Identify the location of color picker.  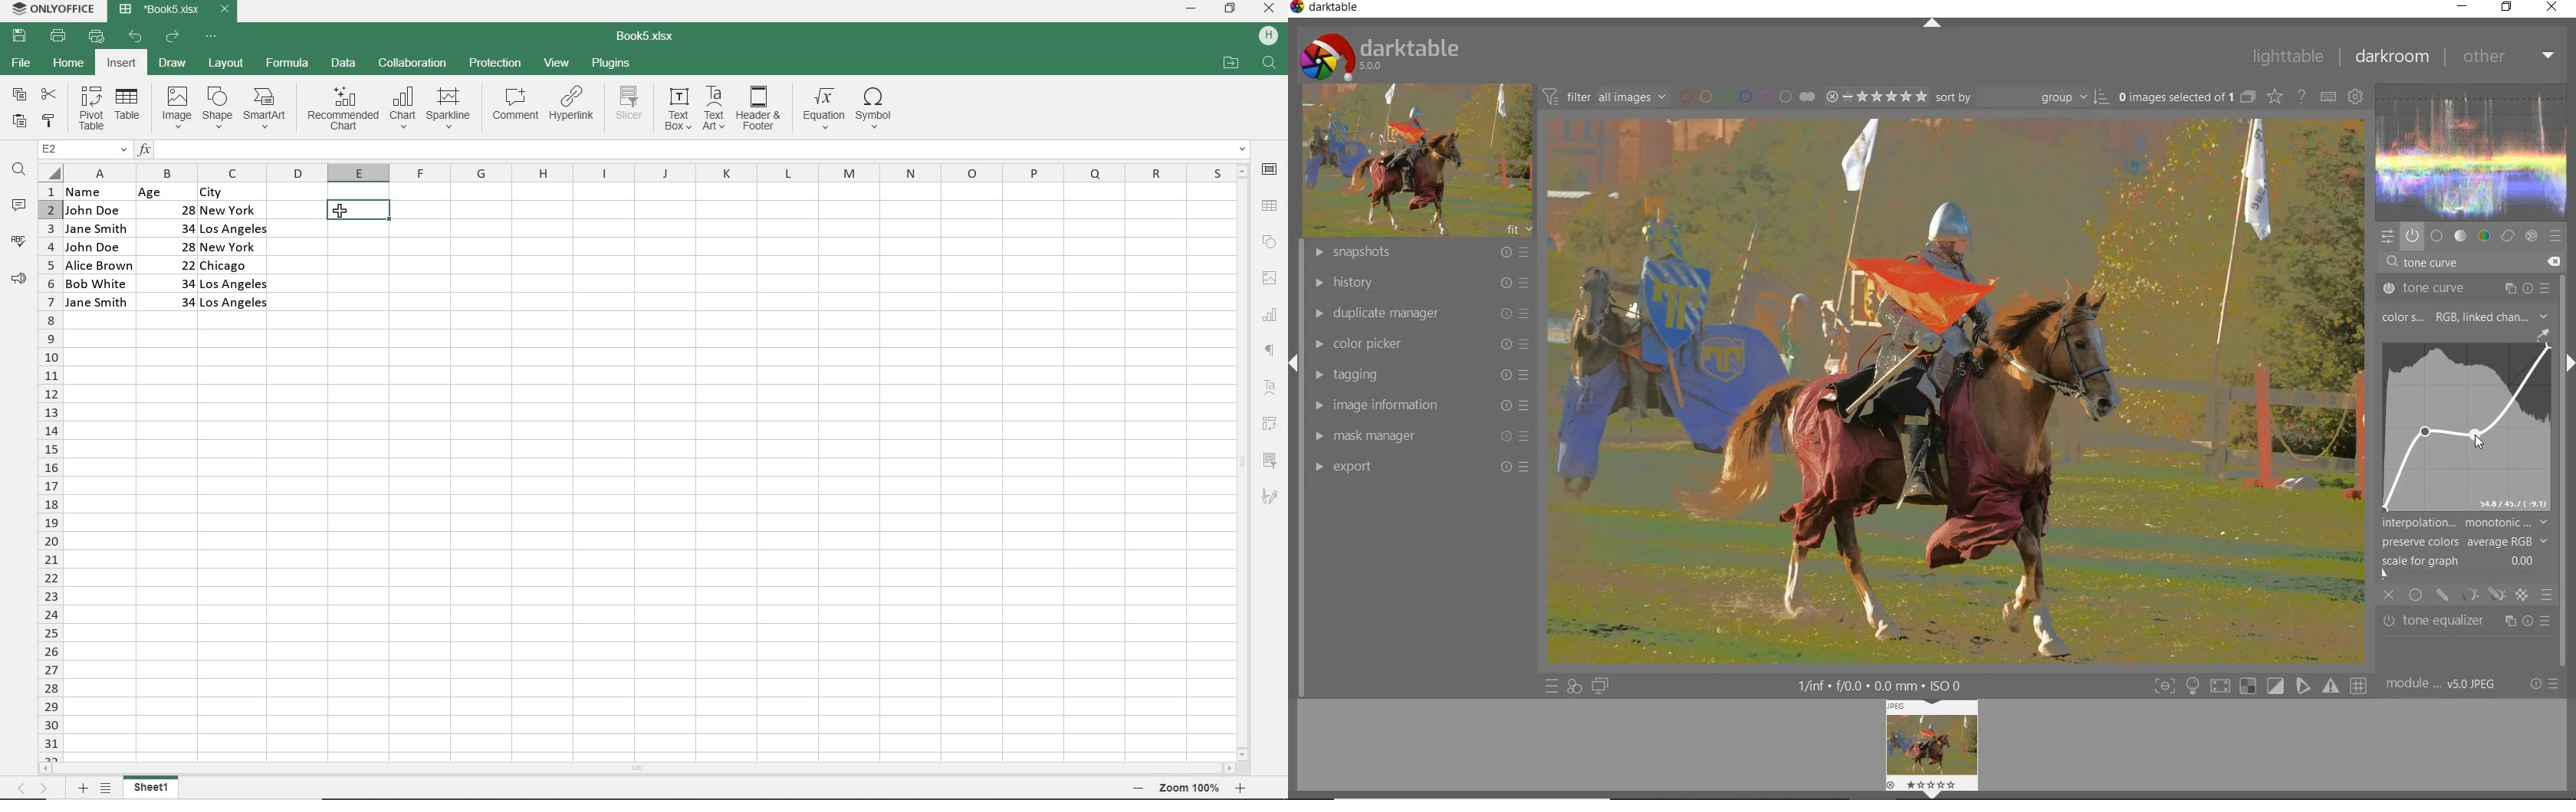
(1419, 345).